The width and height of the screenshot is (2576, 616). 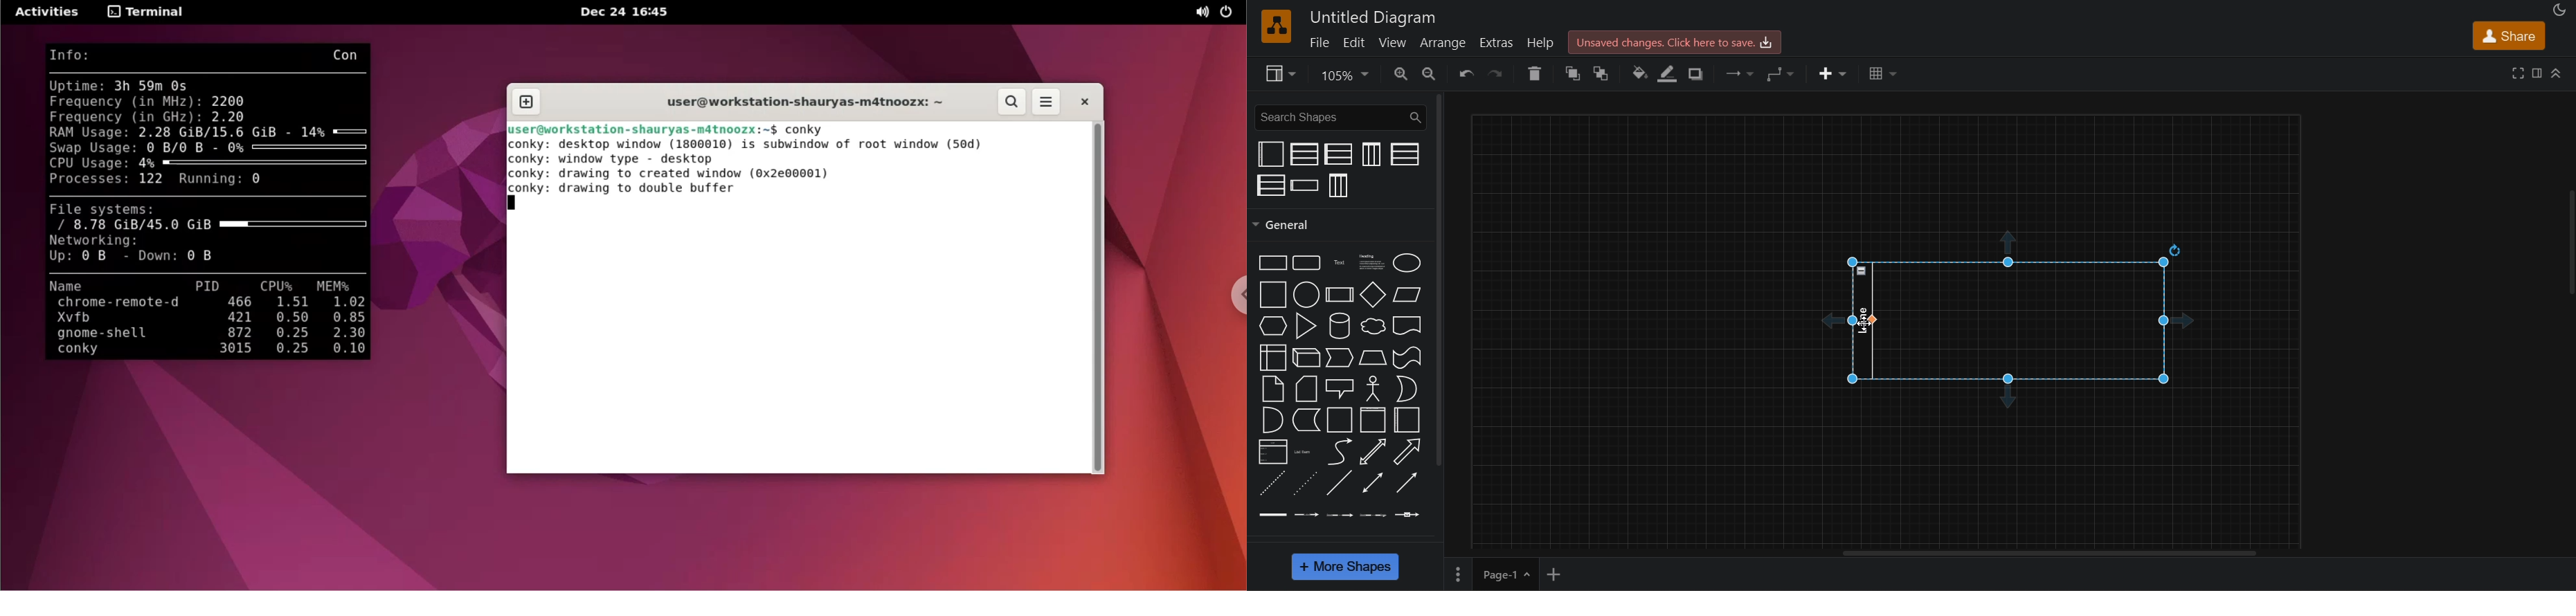 What do you see at coordinates (1272, 453) in the screenshot?
I see `list` at bounding box center [1272, 453].